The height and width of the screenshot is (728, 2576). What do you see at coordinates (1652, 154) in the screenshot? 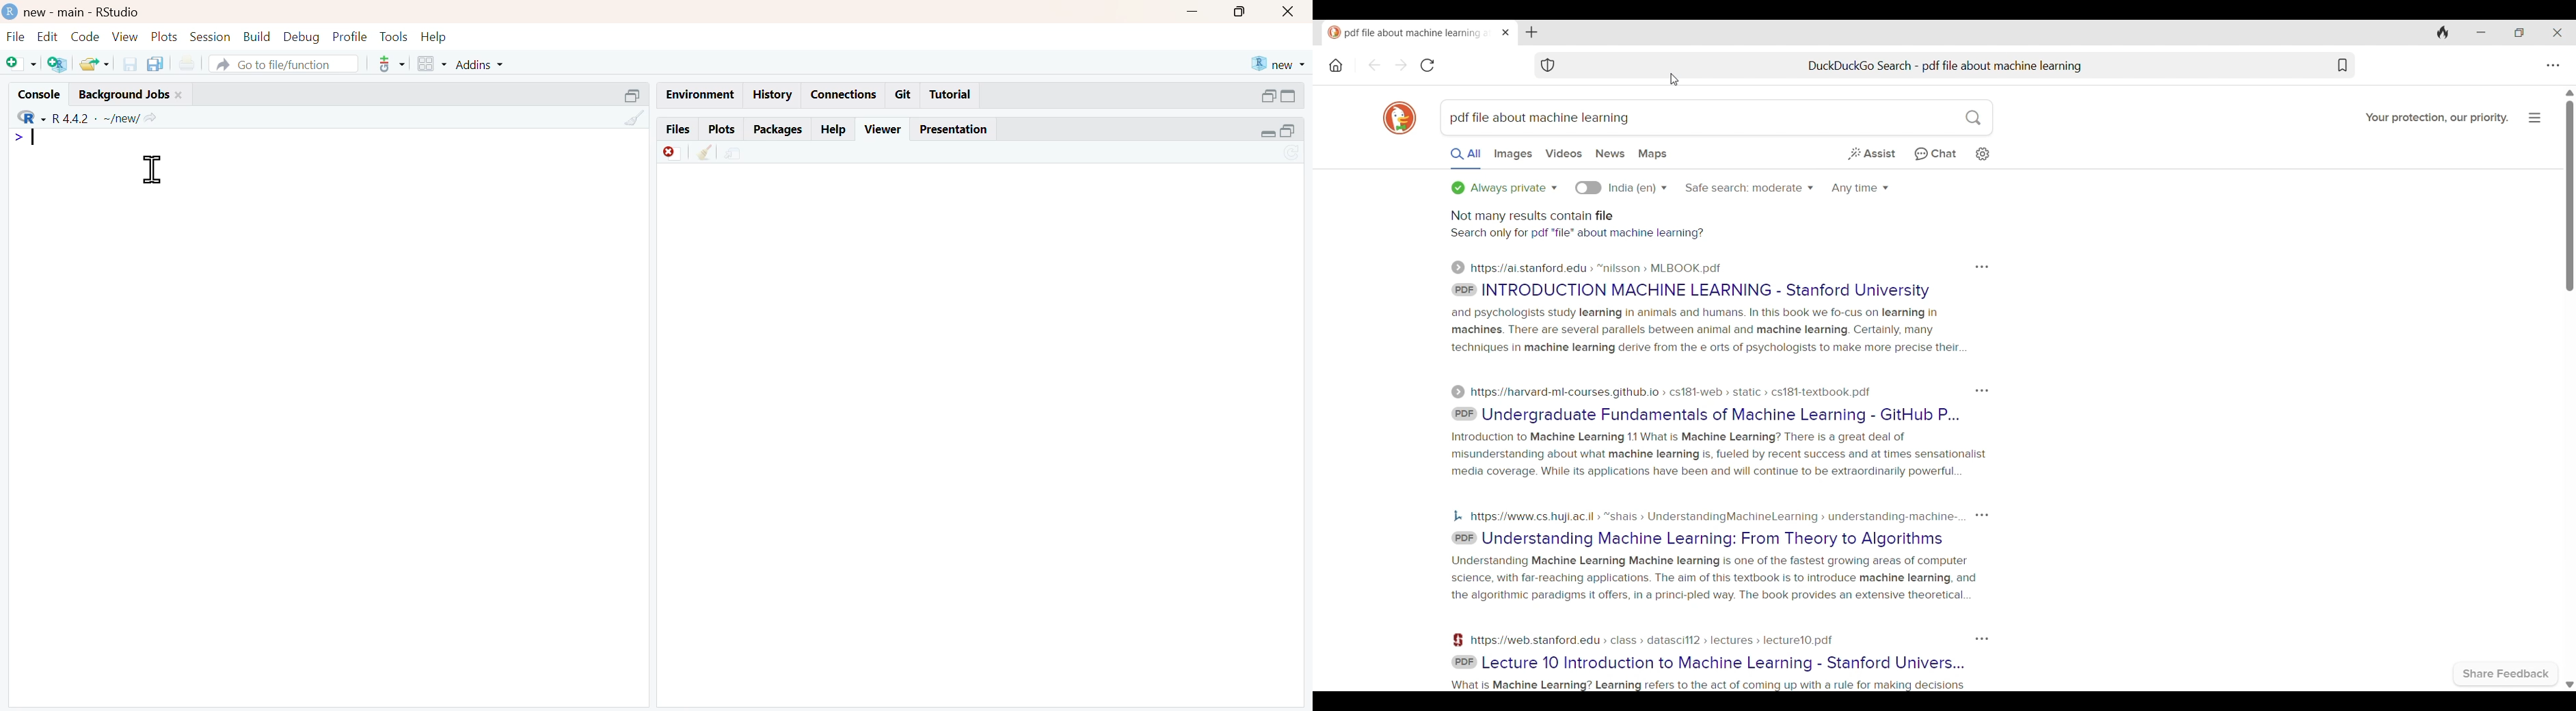
I see `Search maps` at bounding box center [1652, 154].